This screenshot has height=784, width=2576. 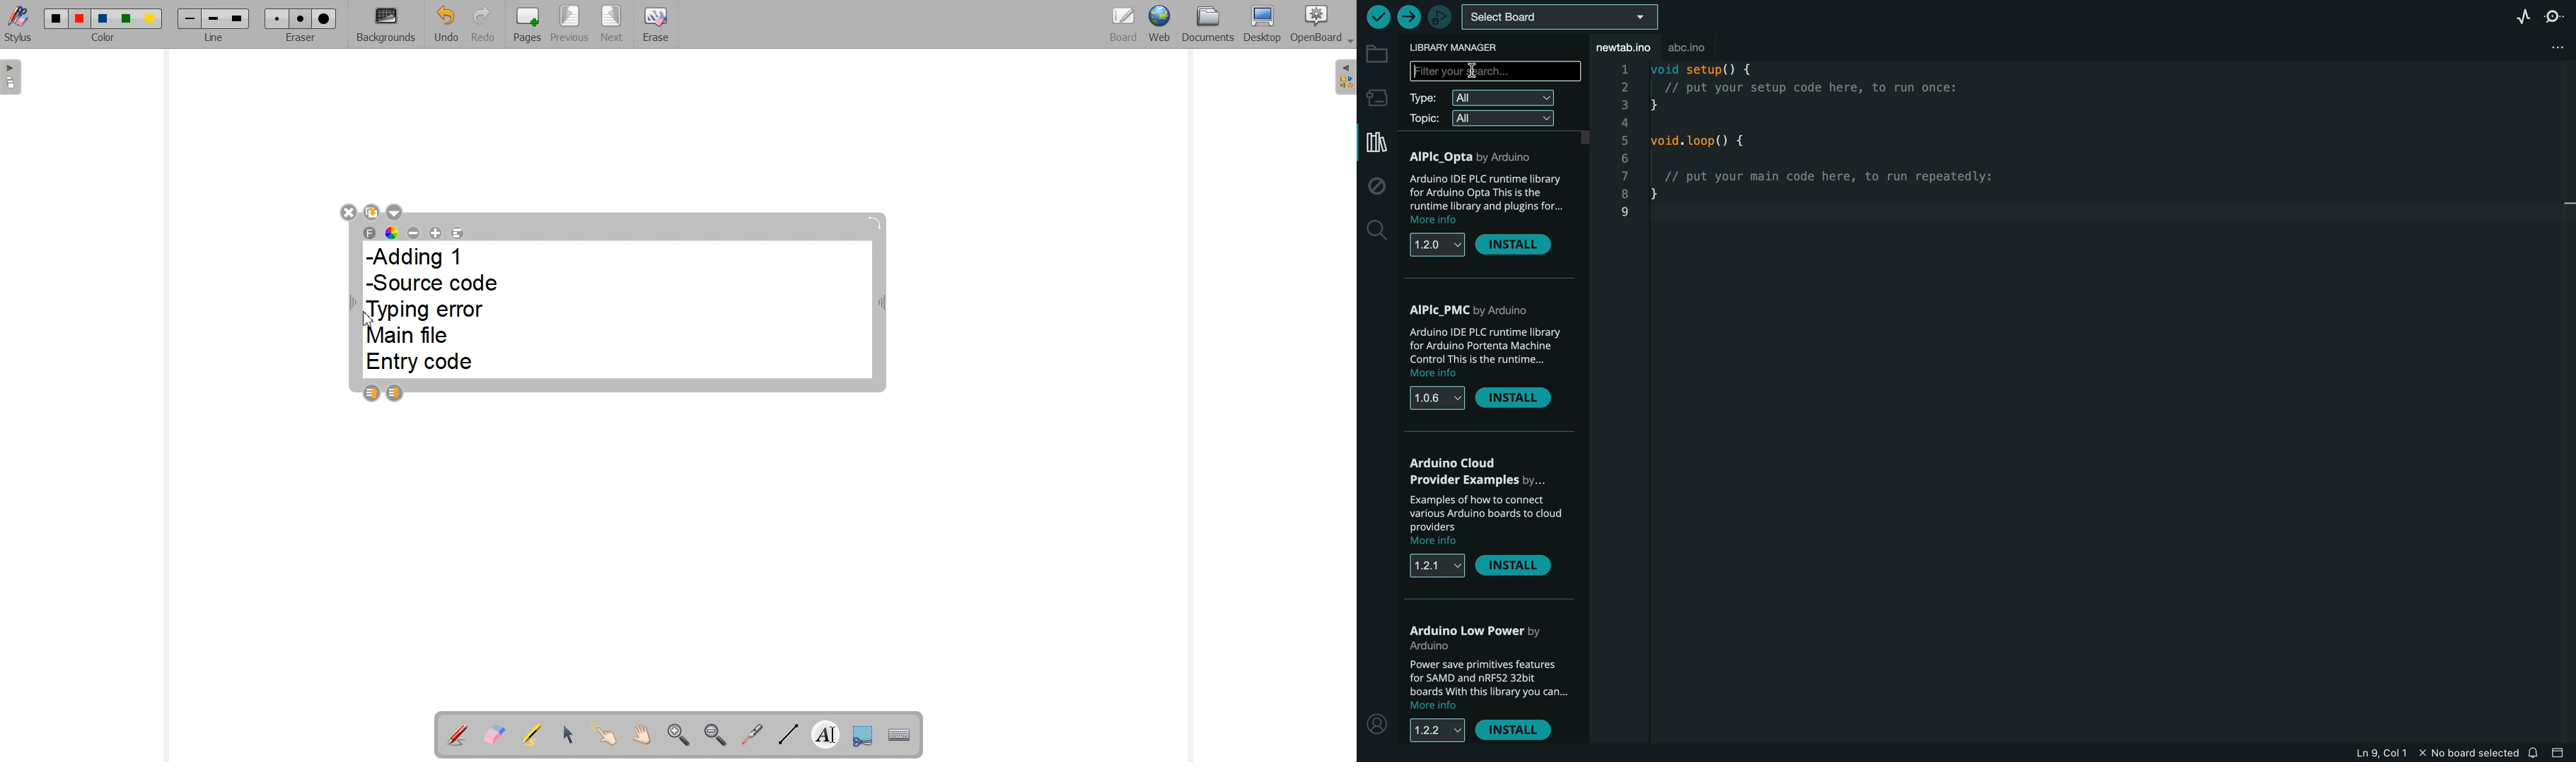 I want to click on Layer down, so click(x=395, y=393).